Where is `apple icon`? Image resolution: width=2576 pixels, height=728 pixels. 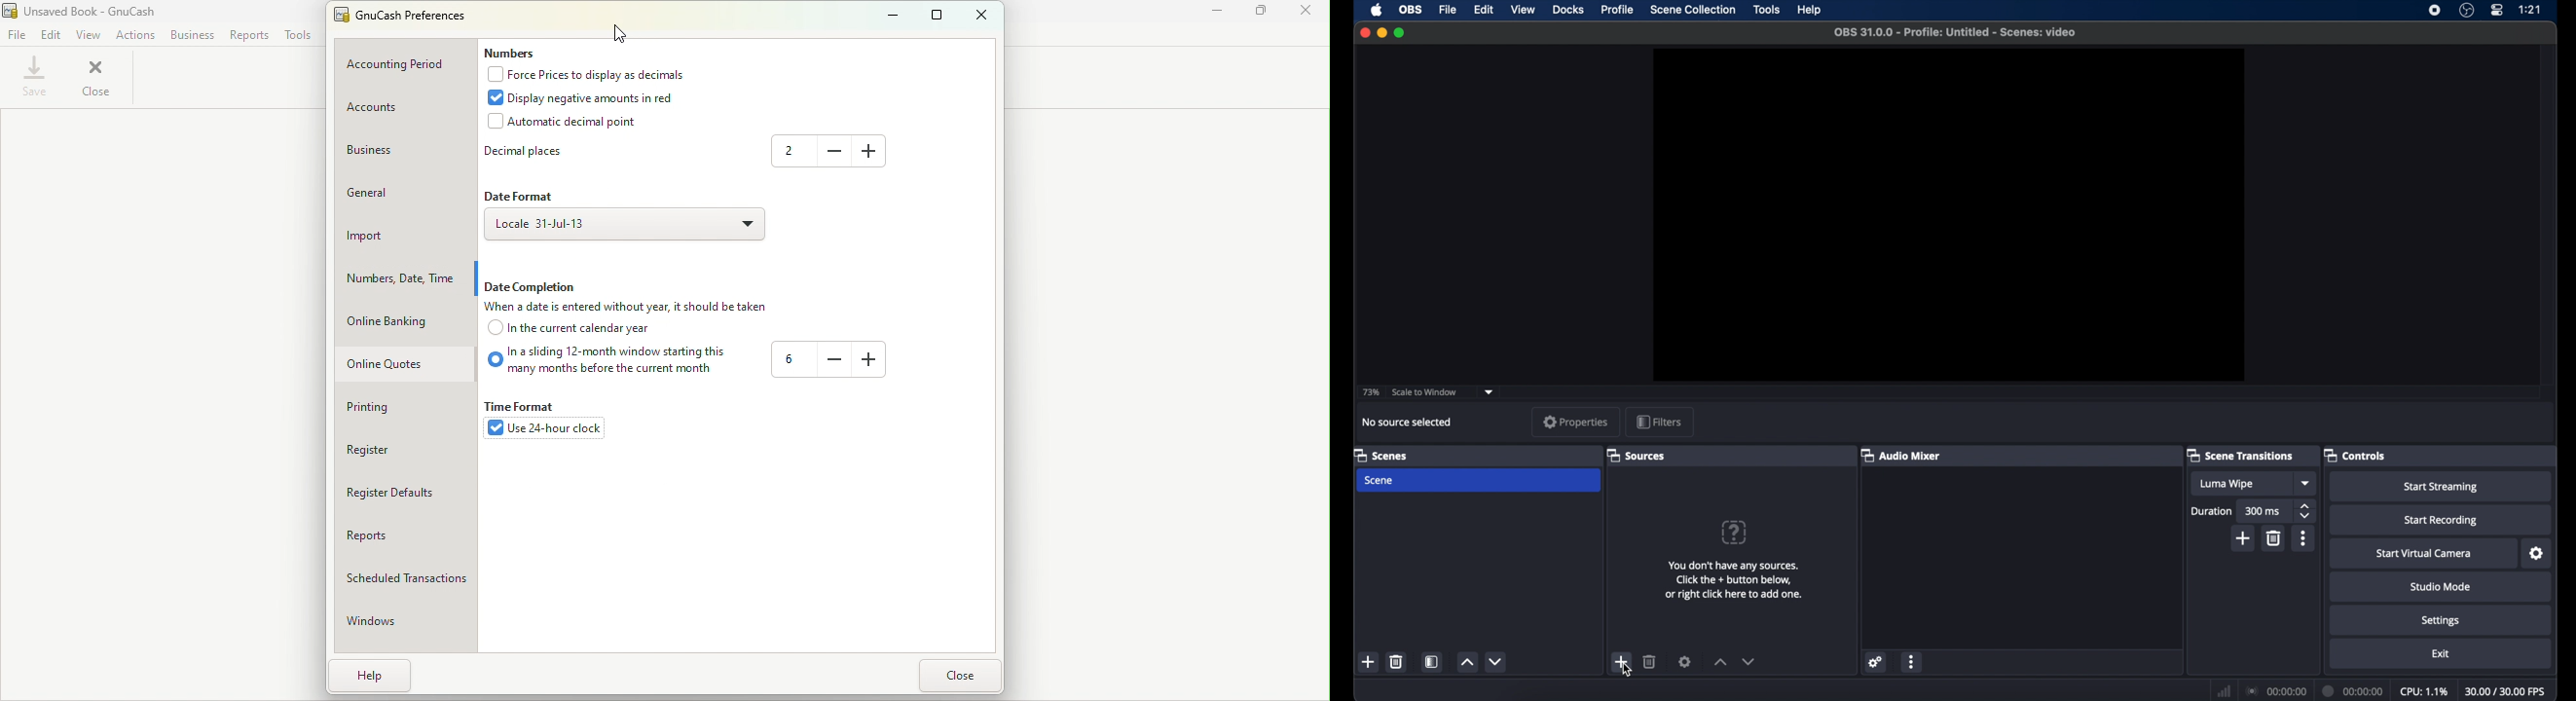 apple icon is located at coordinates (1376, 10).